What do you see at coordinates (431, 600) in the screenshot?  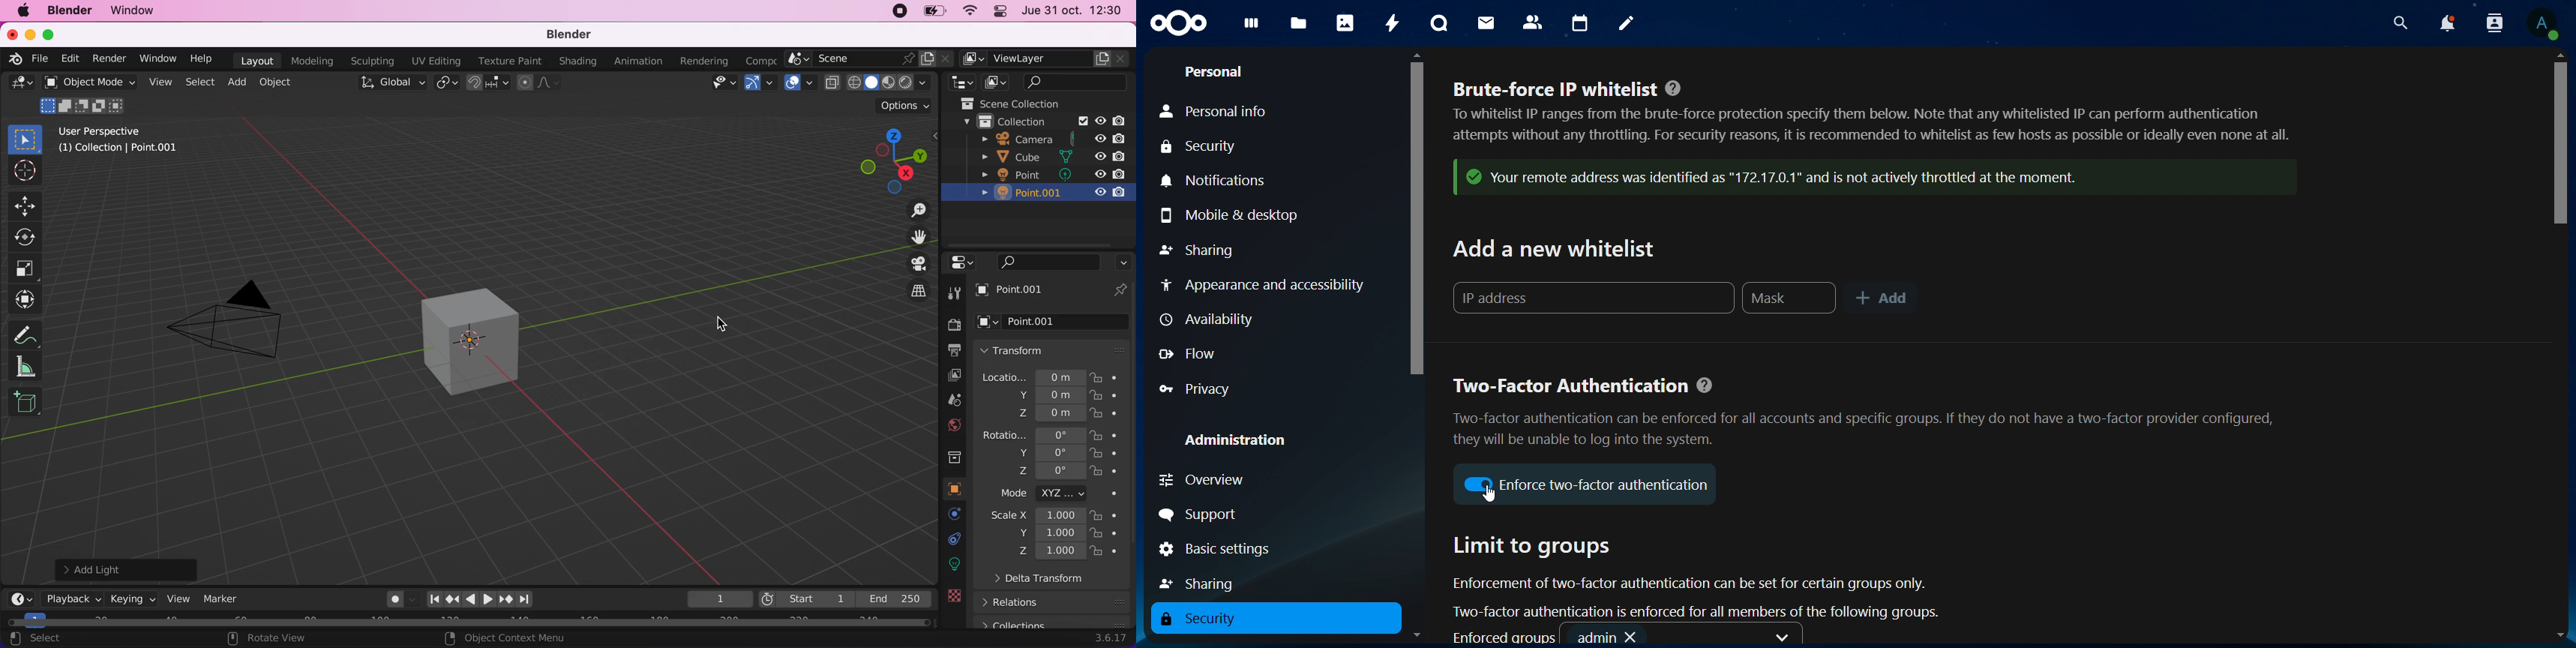 I see `Jump to startpoint` at bounding box center [431, 600].